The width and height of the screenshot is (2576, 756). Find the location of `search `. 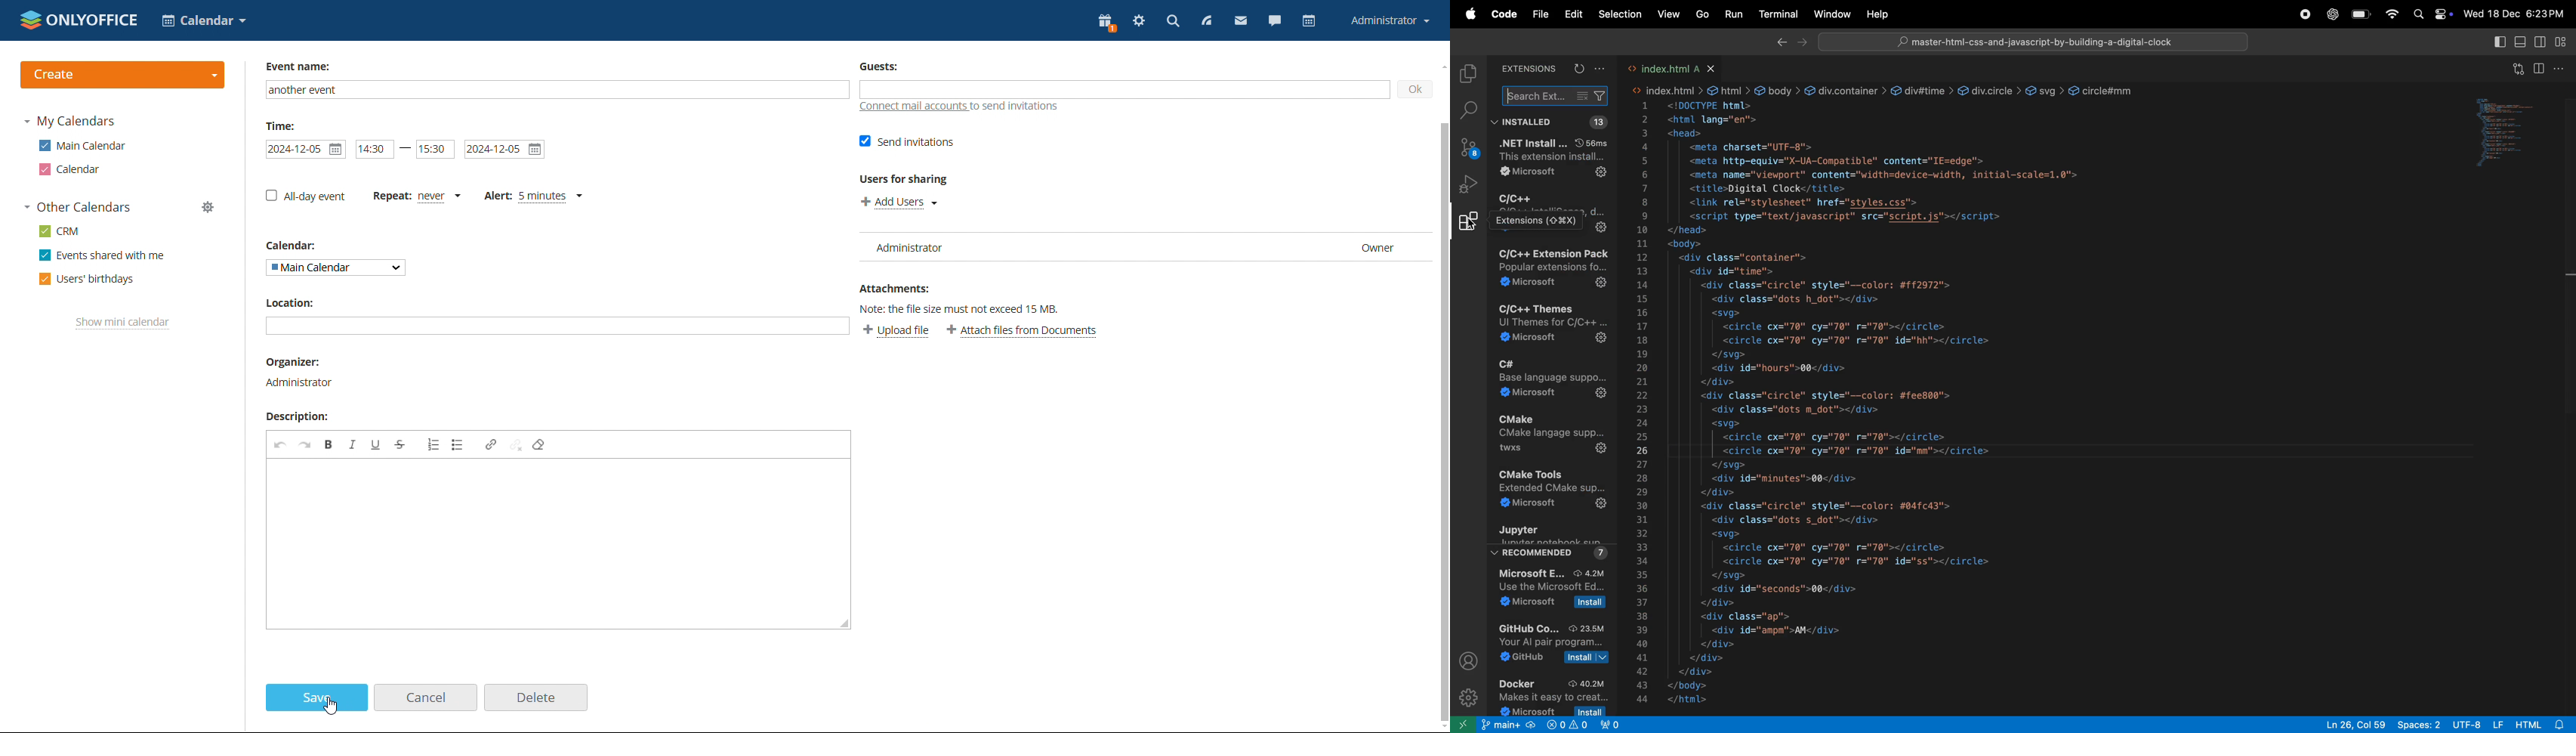

search  is located at coordinates (1557, 96).